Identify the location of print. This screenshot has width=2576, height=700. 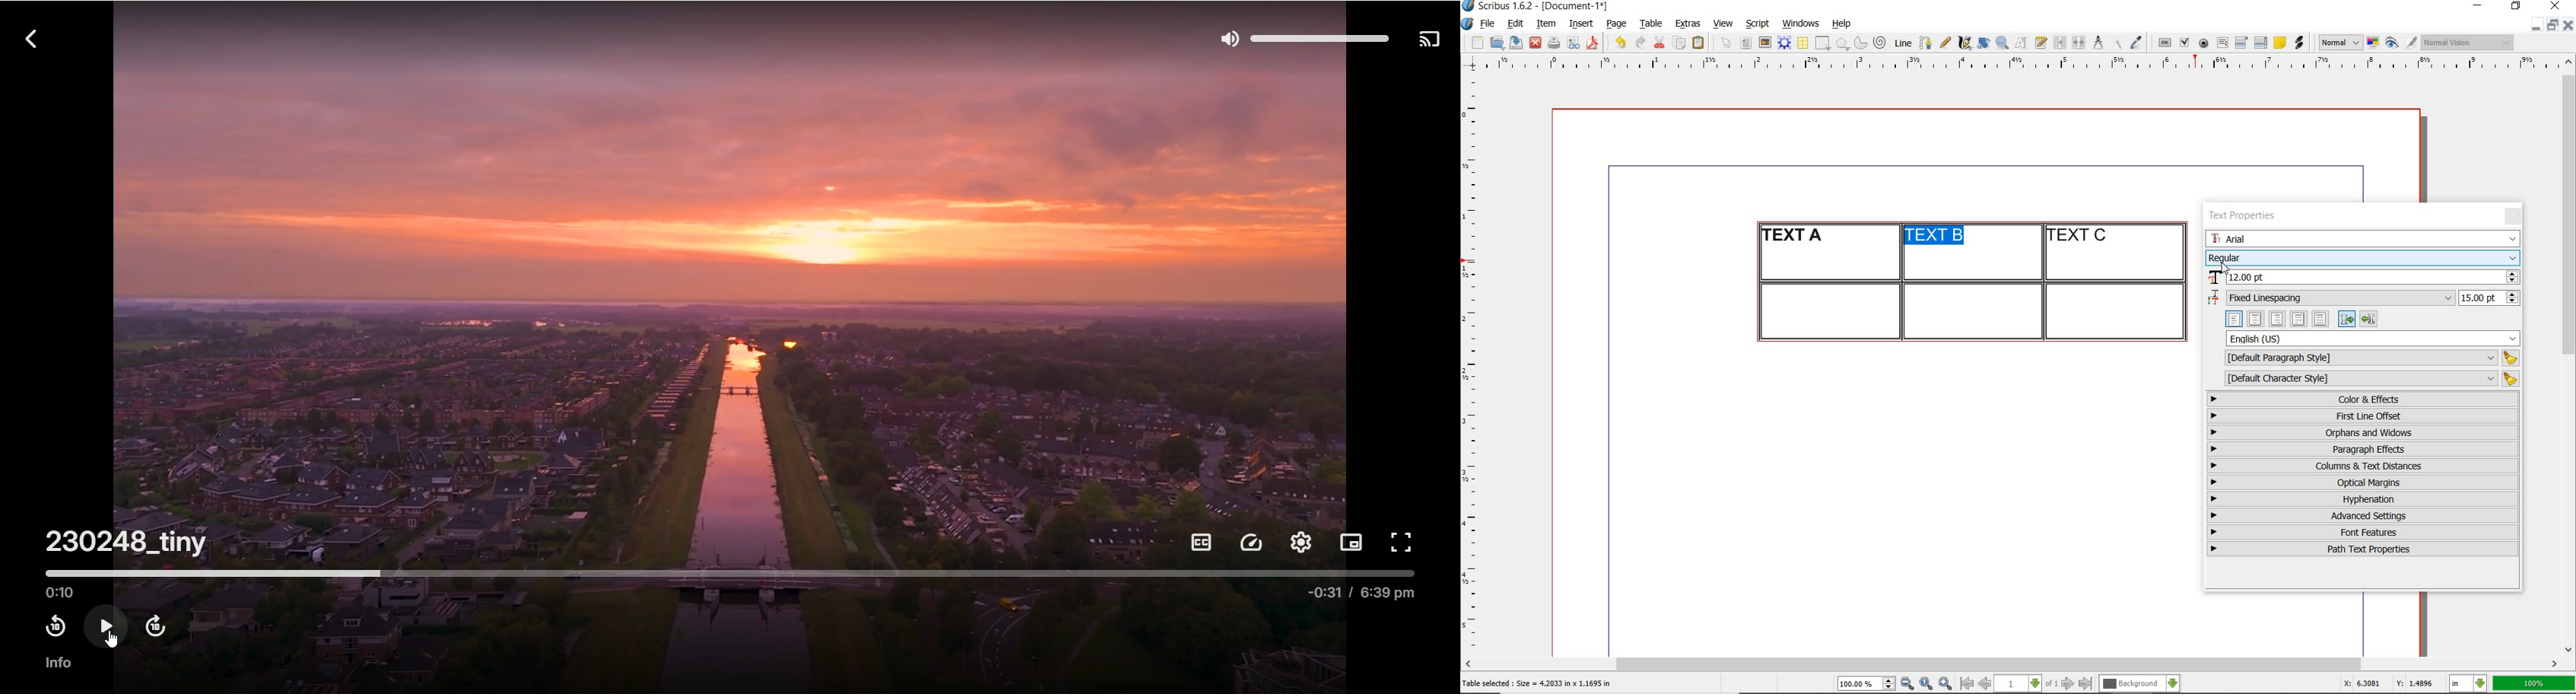
(1553, 43).